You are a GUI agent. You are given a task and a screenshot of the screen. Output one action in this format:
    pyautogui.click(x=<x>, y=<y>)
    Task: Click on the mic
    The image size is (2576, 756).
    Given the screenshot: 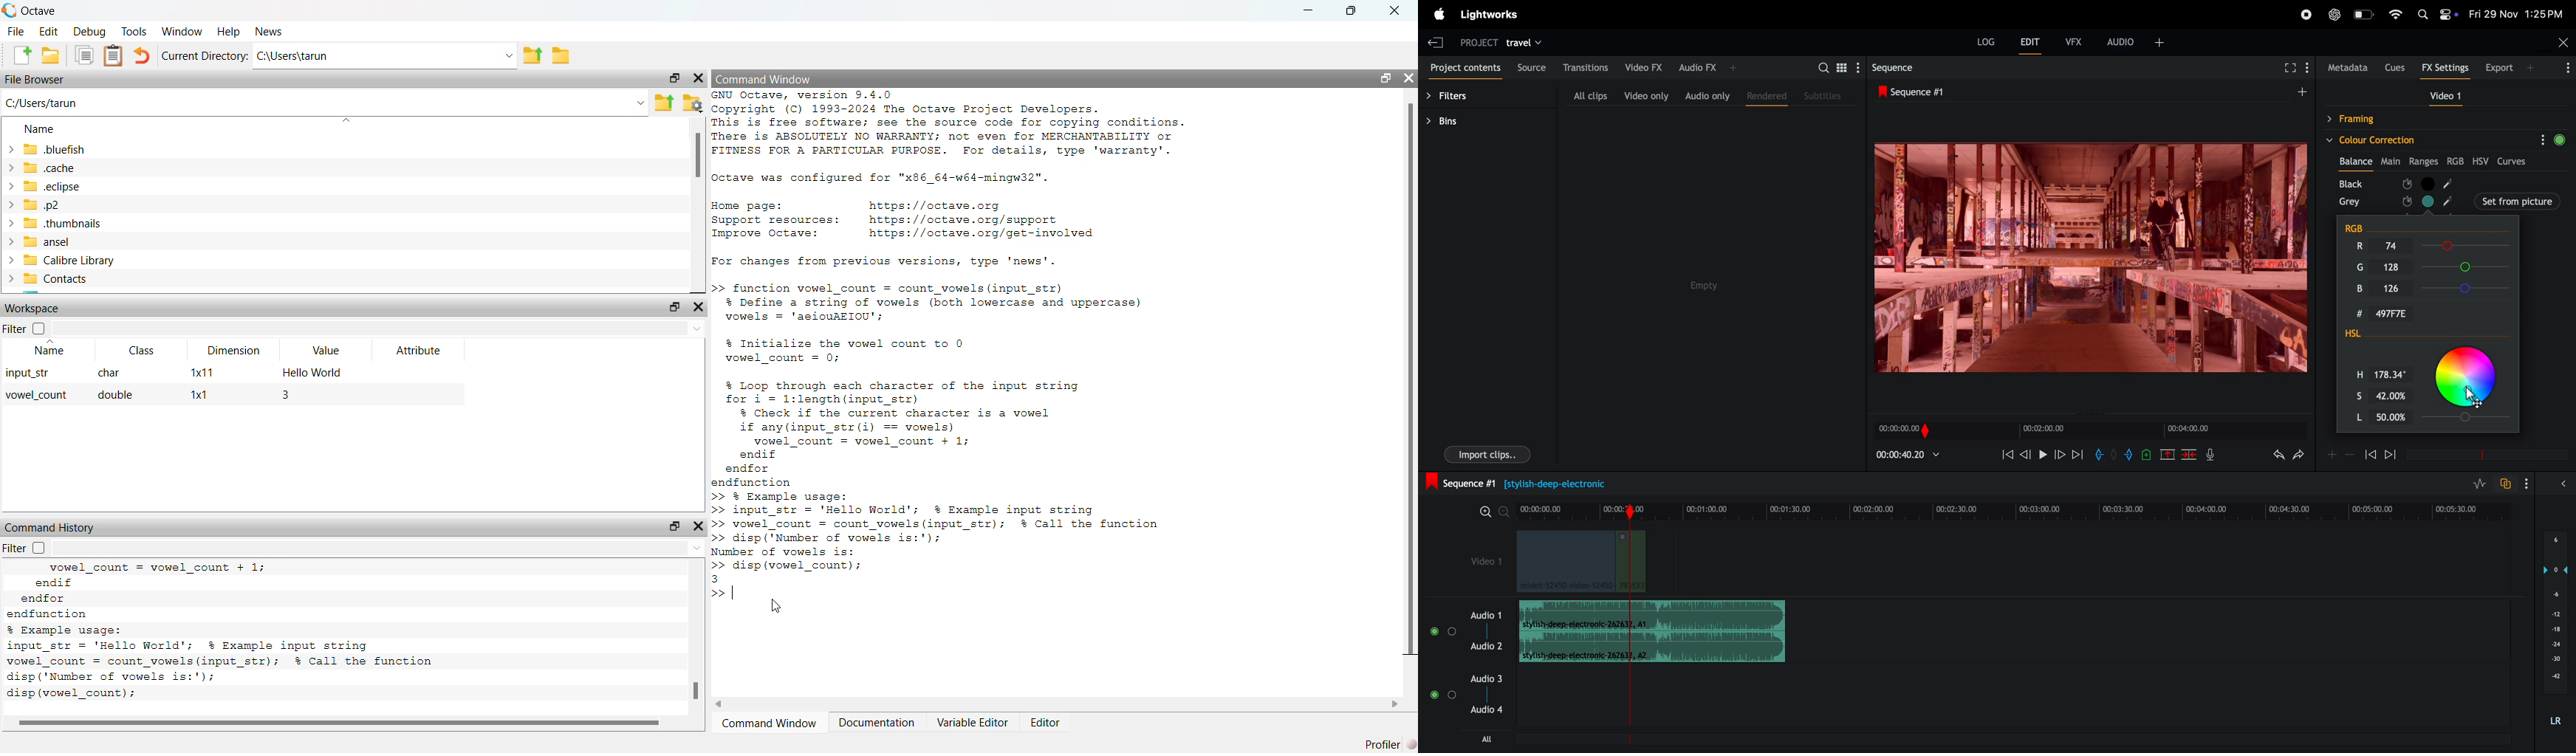 What is the action you would take?
    pyautogui.click(x=2213, y=454)
    